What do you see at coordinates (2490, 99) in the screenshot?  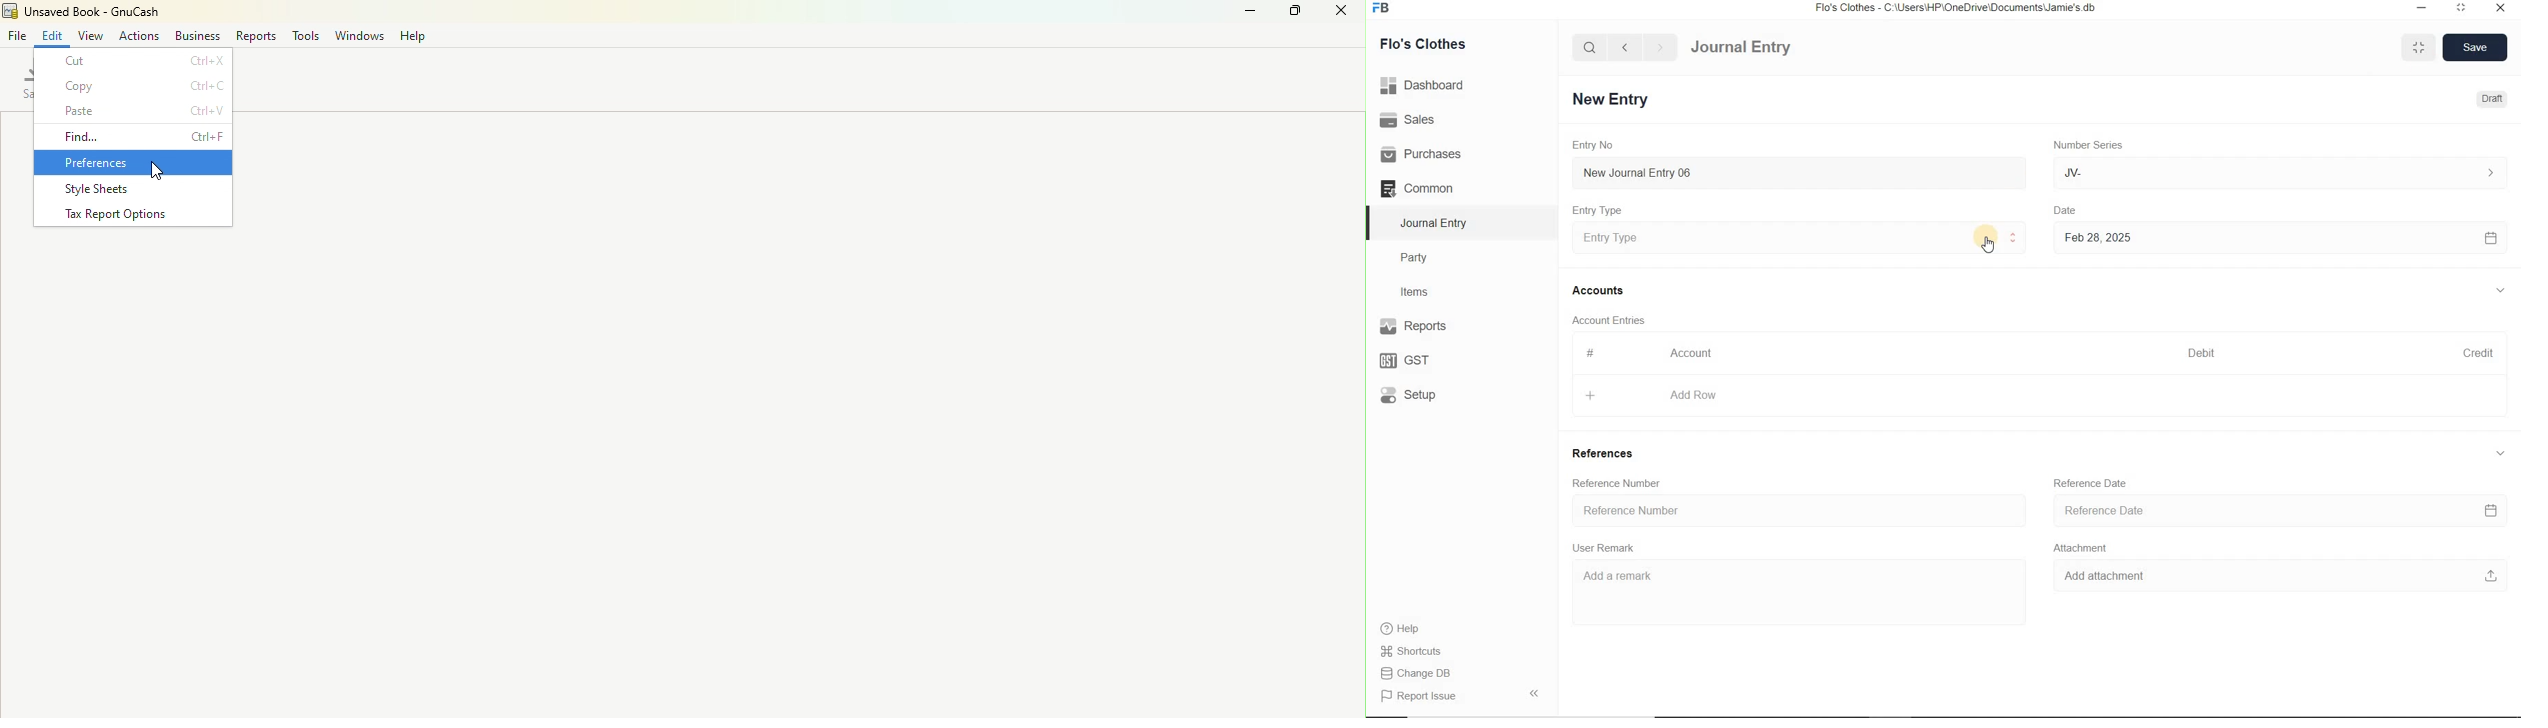 I see `Draft` at bounding box center [2490, 99].